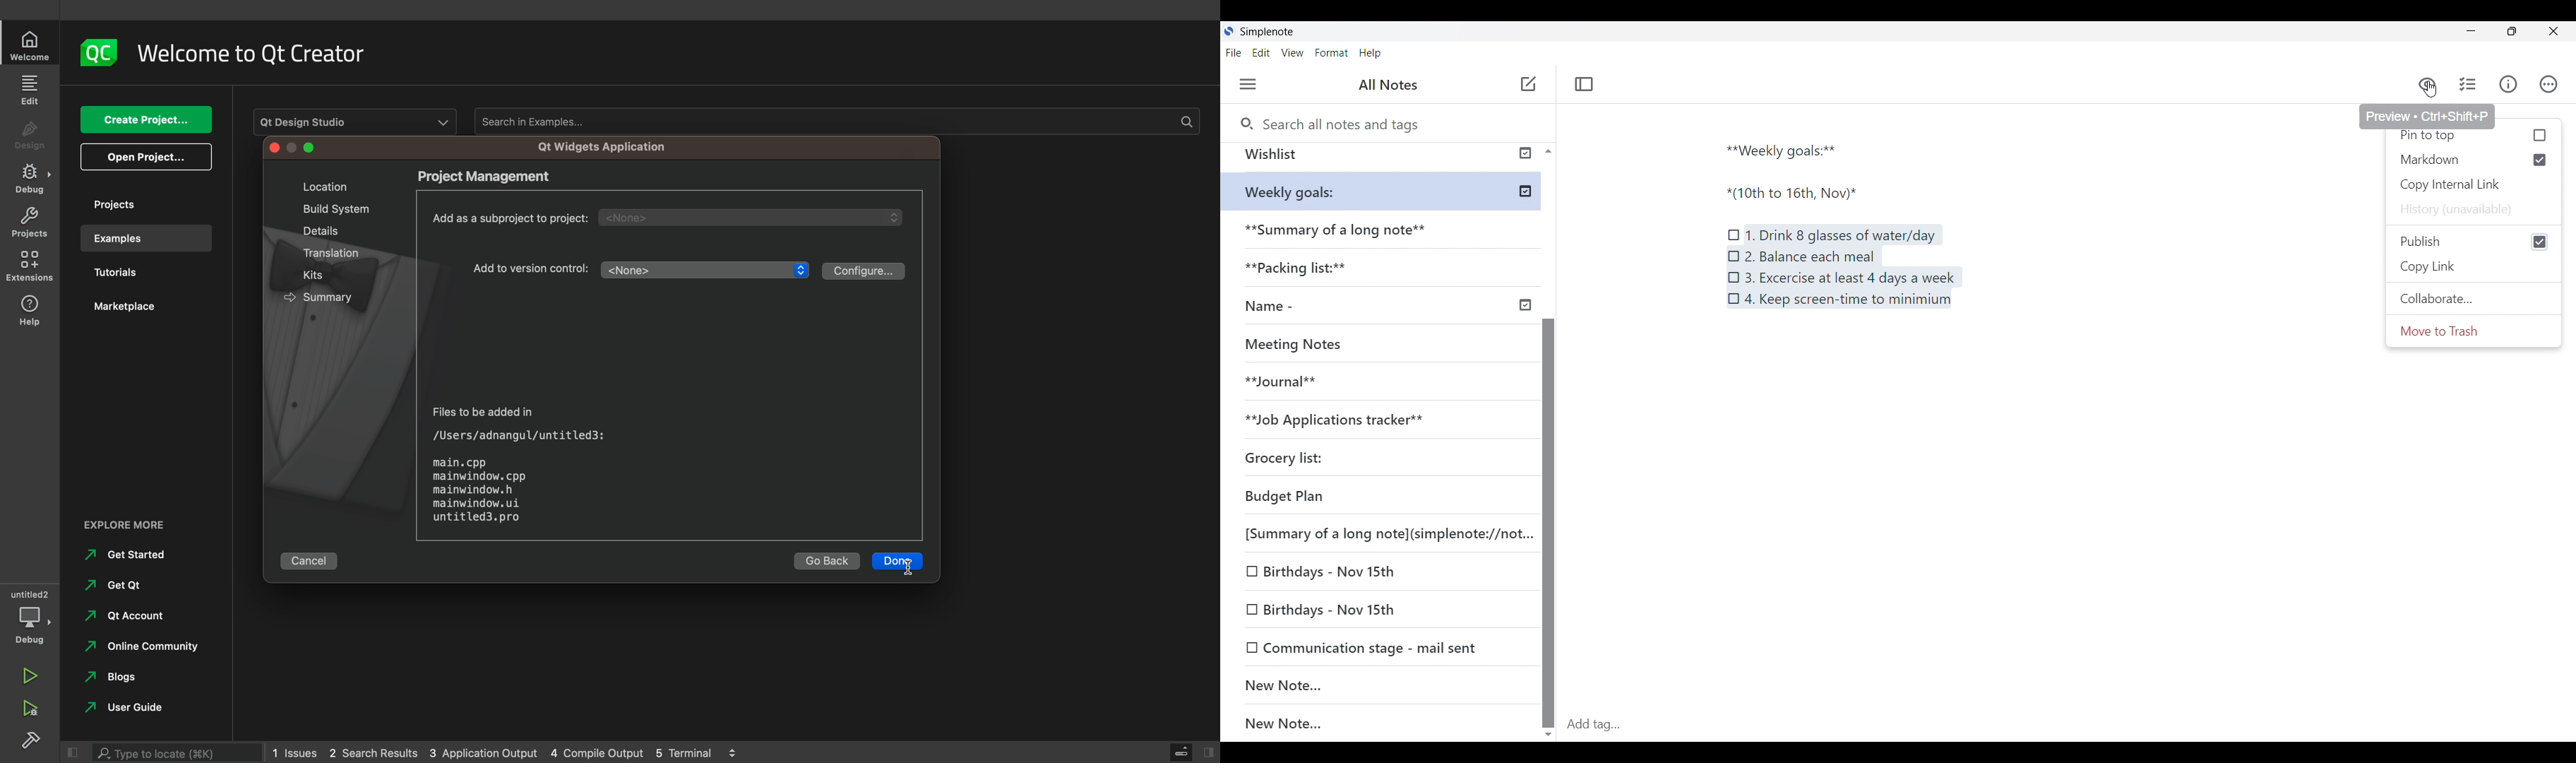 Image resolution: width=2576 pixels, height=784 pixels. Describe the element at coordinates (2447, 335) in the screenshot. I see `Move to trash` at that location.